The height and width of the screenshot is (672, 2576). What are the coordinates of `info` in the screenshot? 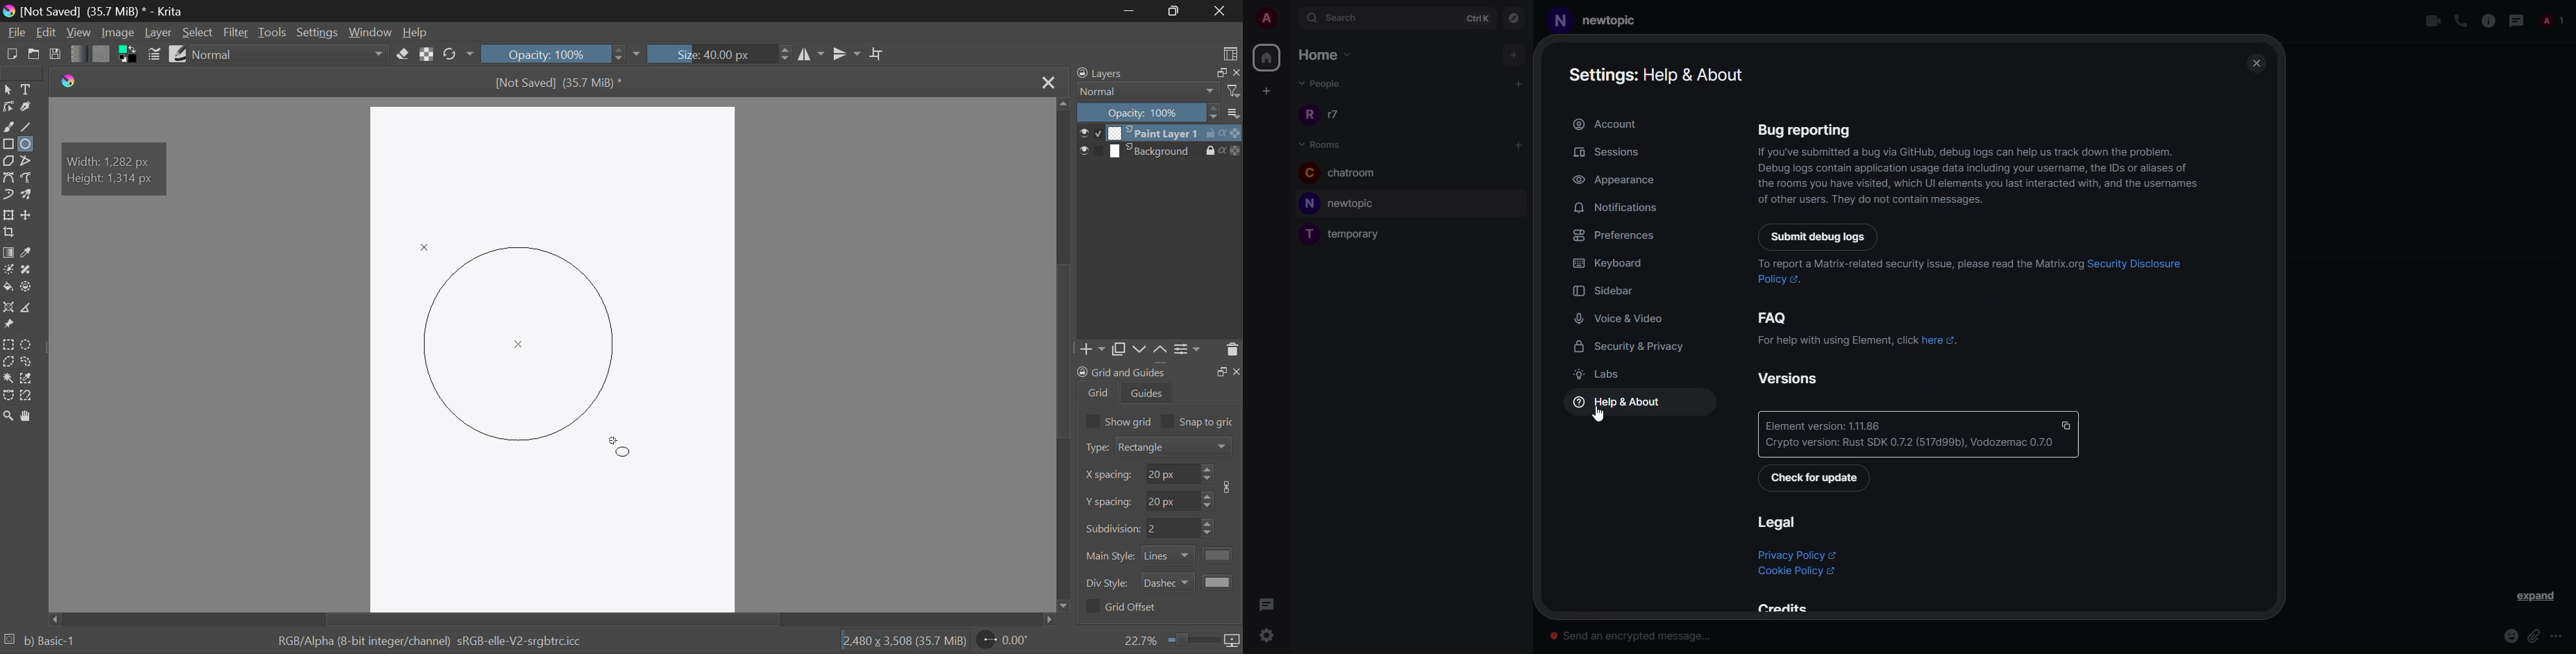 It's located at (1835, 341).